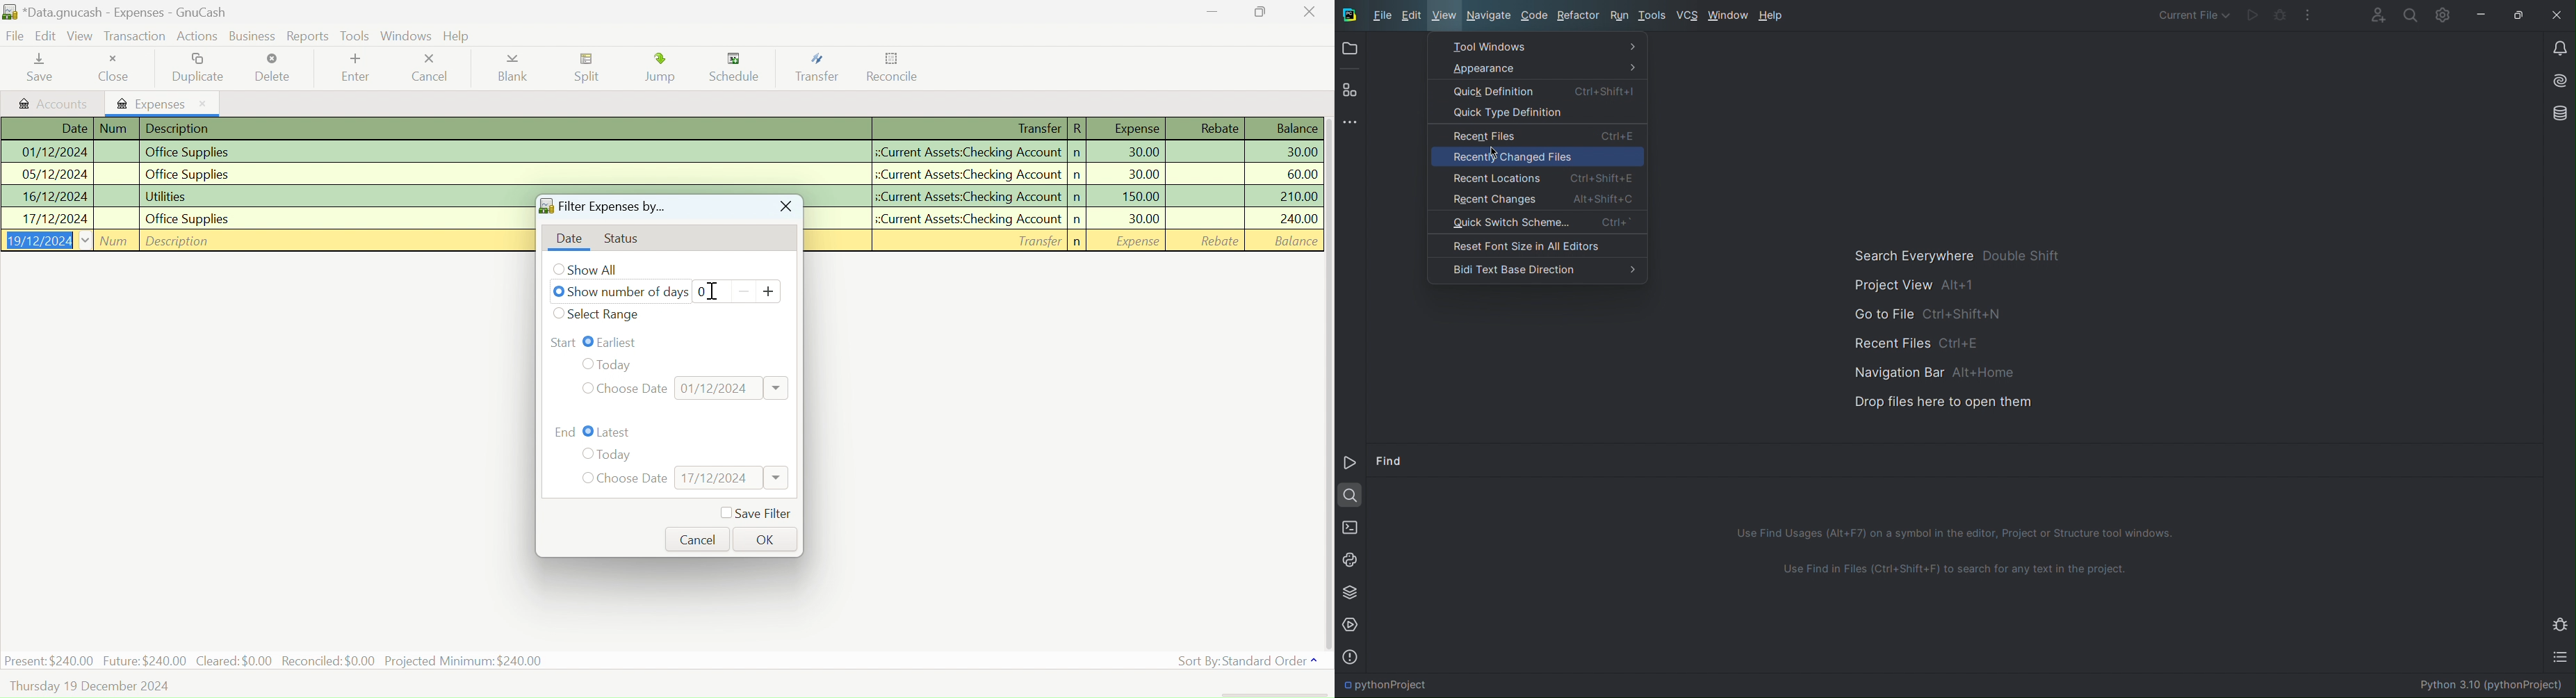 The image size is (2576, 700). I want to click on Checkbox, so click(589, 432).